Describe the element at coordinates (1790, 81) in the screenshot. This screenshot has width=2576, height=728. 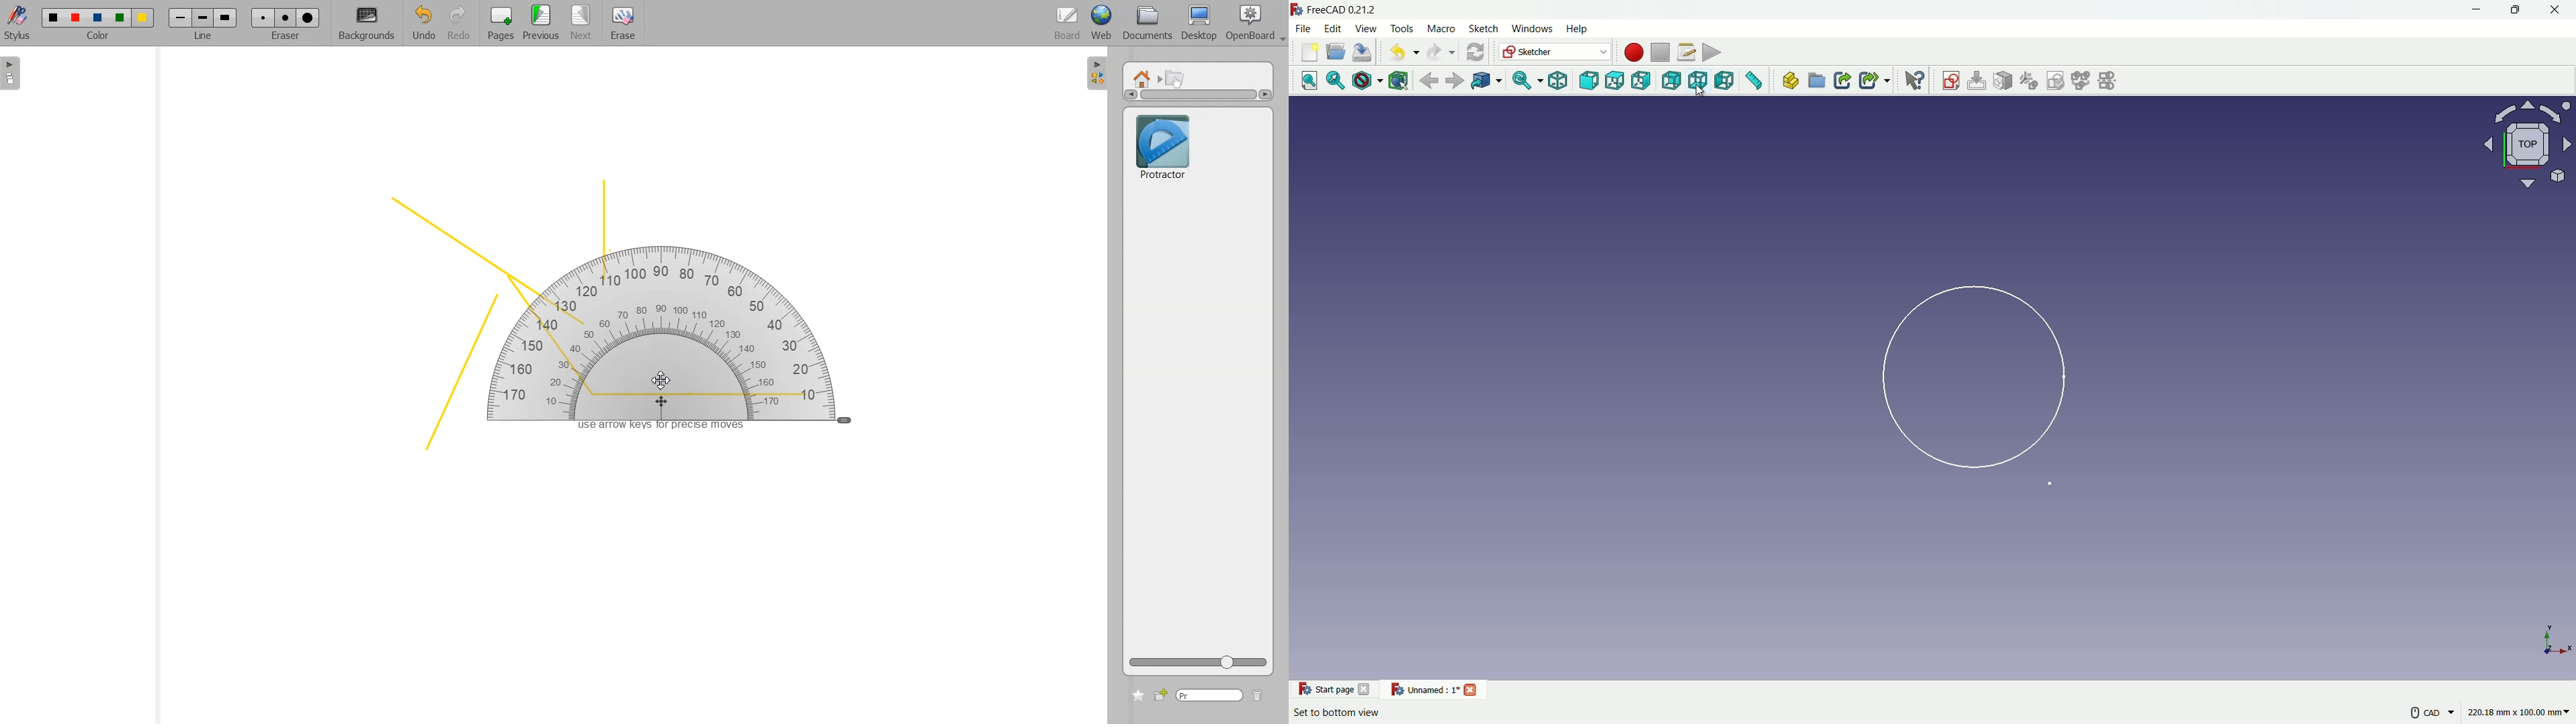
I see `create part` at that location.